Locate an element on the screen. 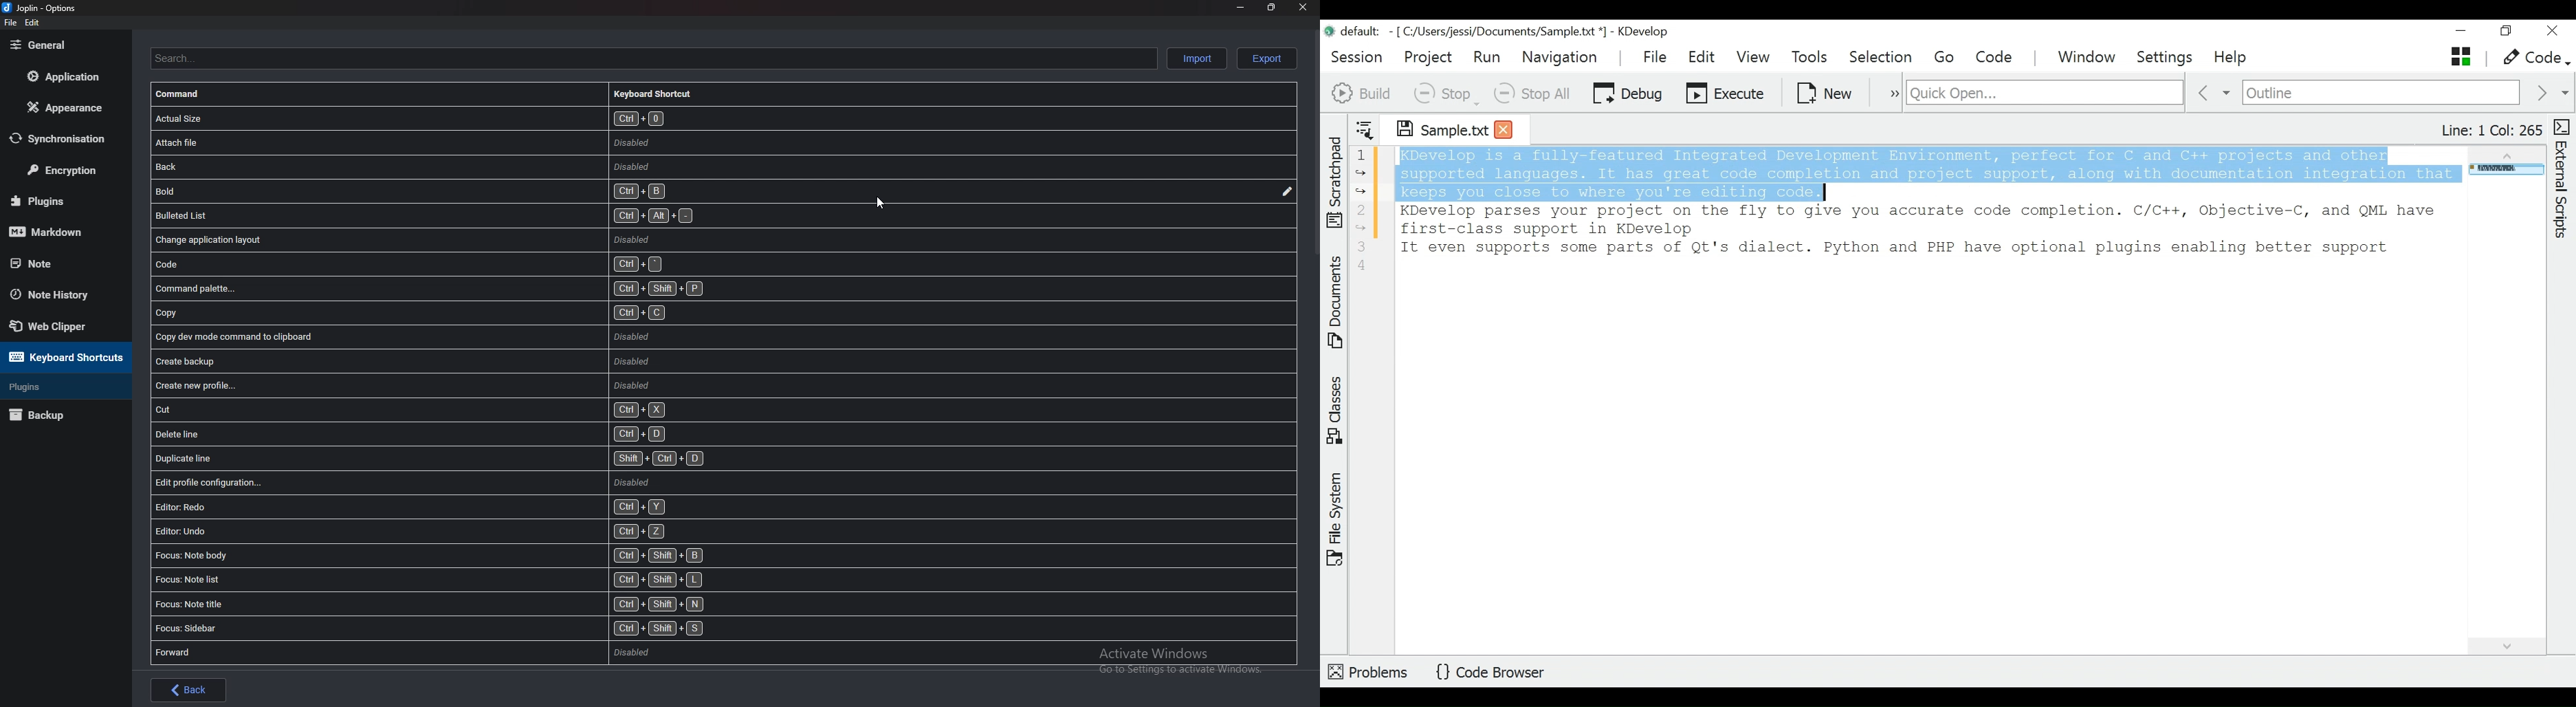 Image resolution: width=2576 pixels, height=728 pixels. Copy is located at coordinates (410, 313).